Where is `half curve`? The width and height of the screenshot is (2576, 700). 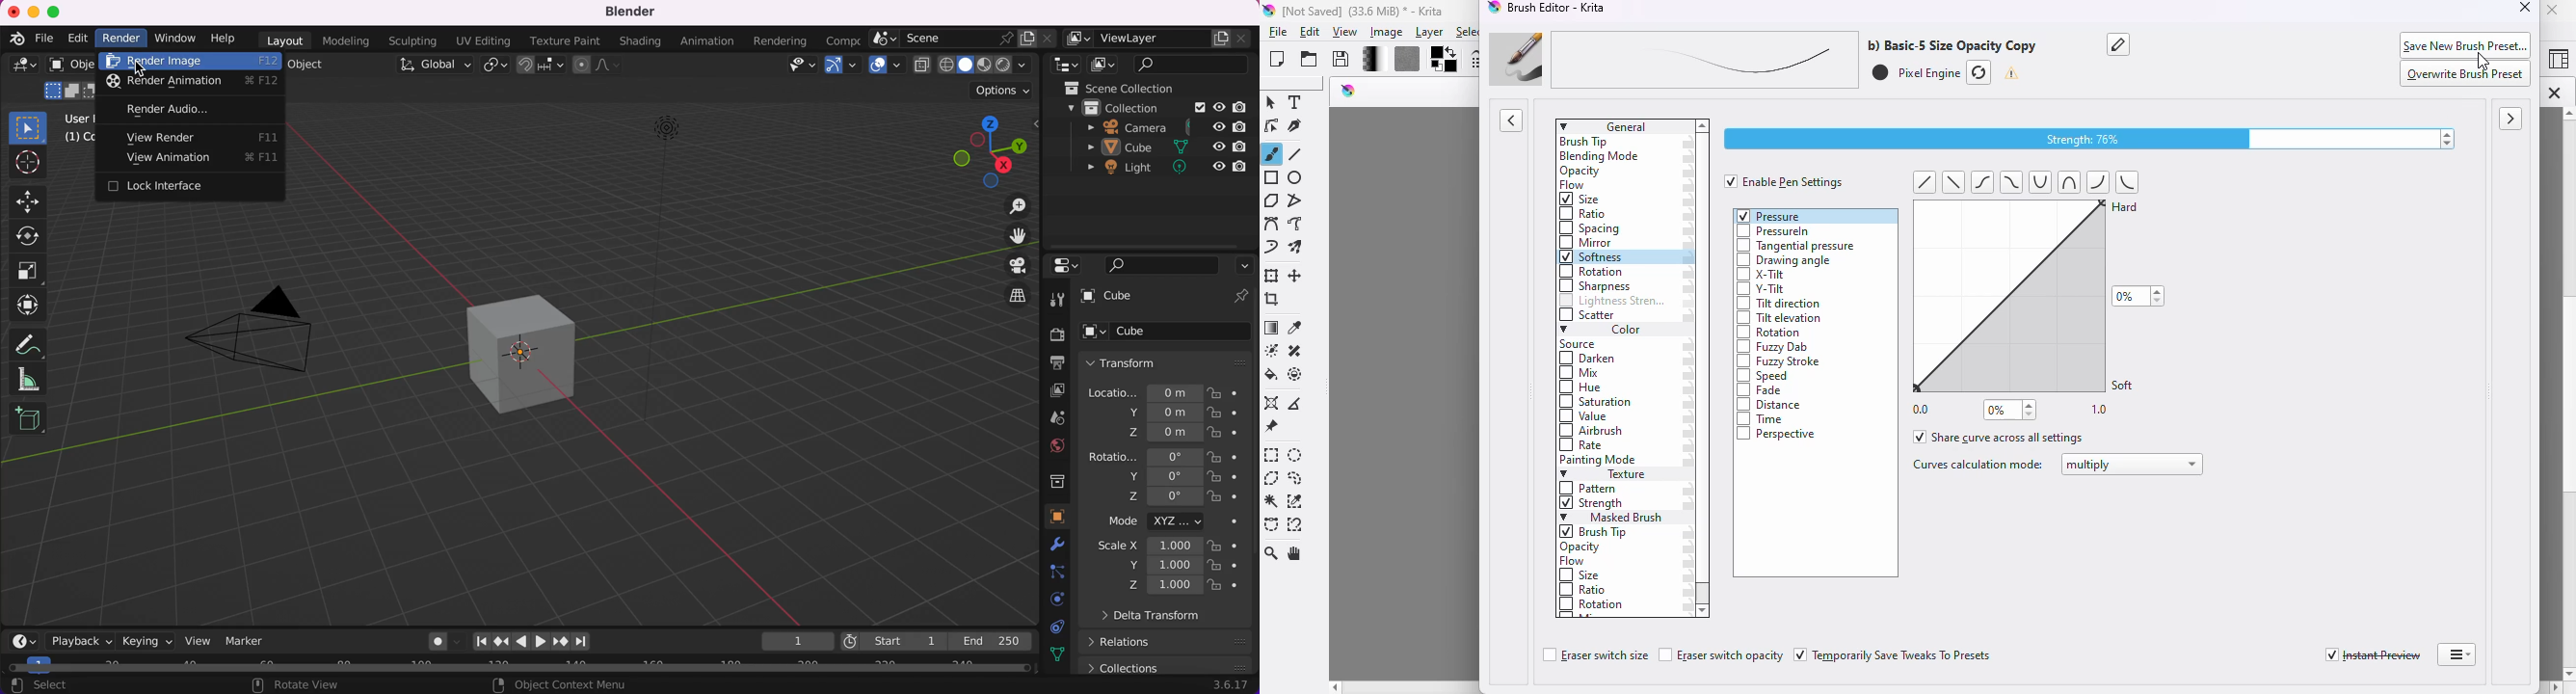 half curve is located at coordinates (2100, 181).